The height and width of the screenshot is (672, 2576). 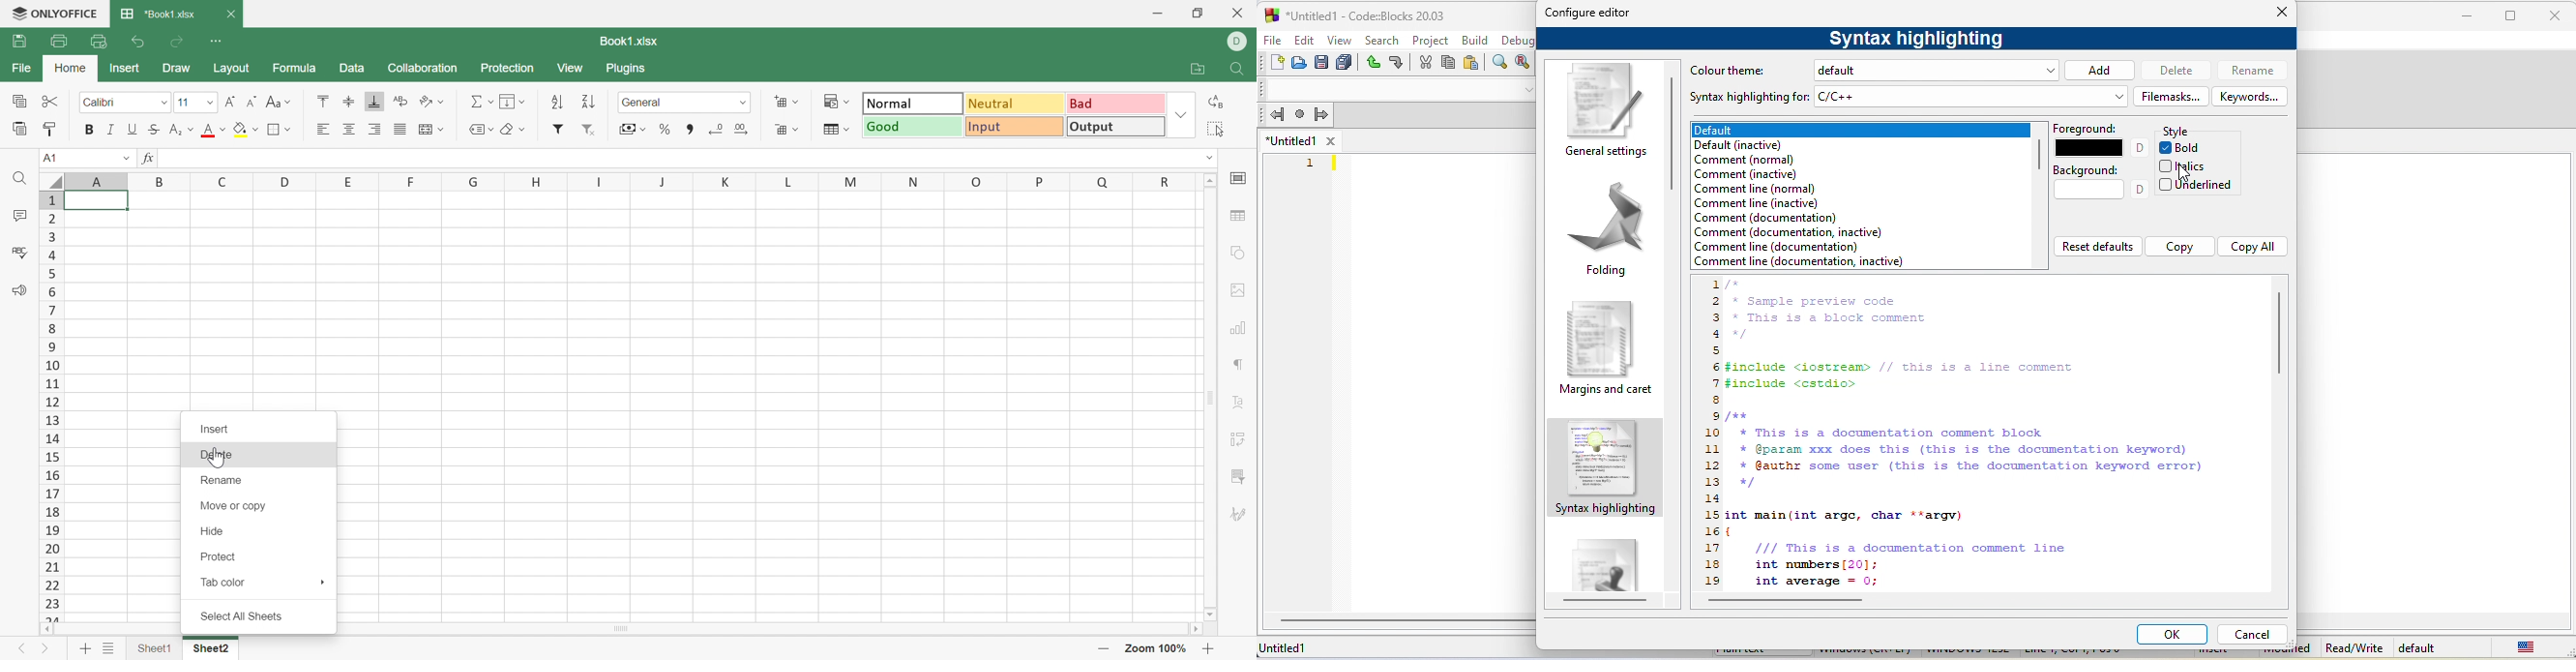 What do you see at coordinates (234, 504) in the screenshot?
I see `Move or copy` at bounding box center [234, 504].